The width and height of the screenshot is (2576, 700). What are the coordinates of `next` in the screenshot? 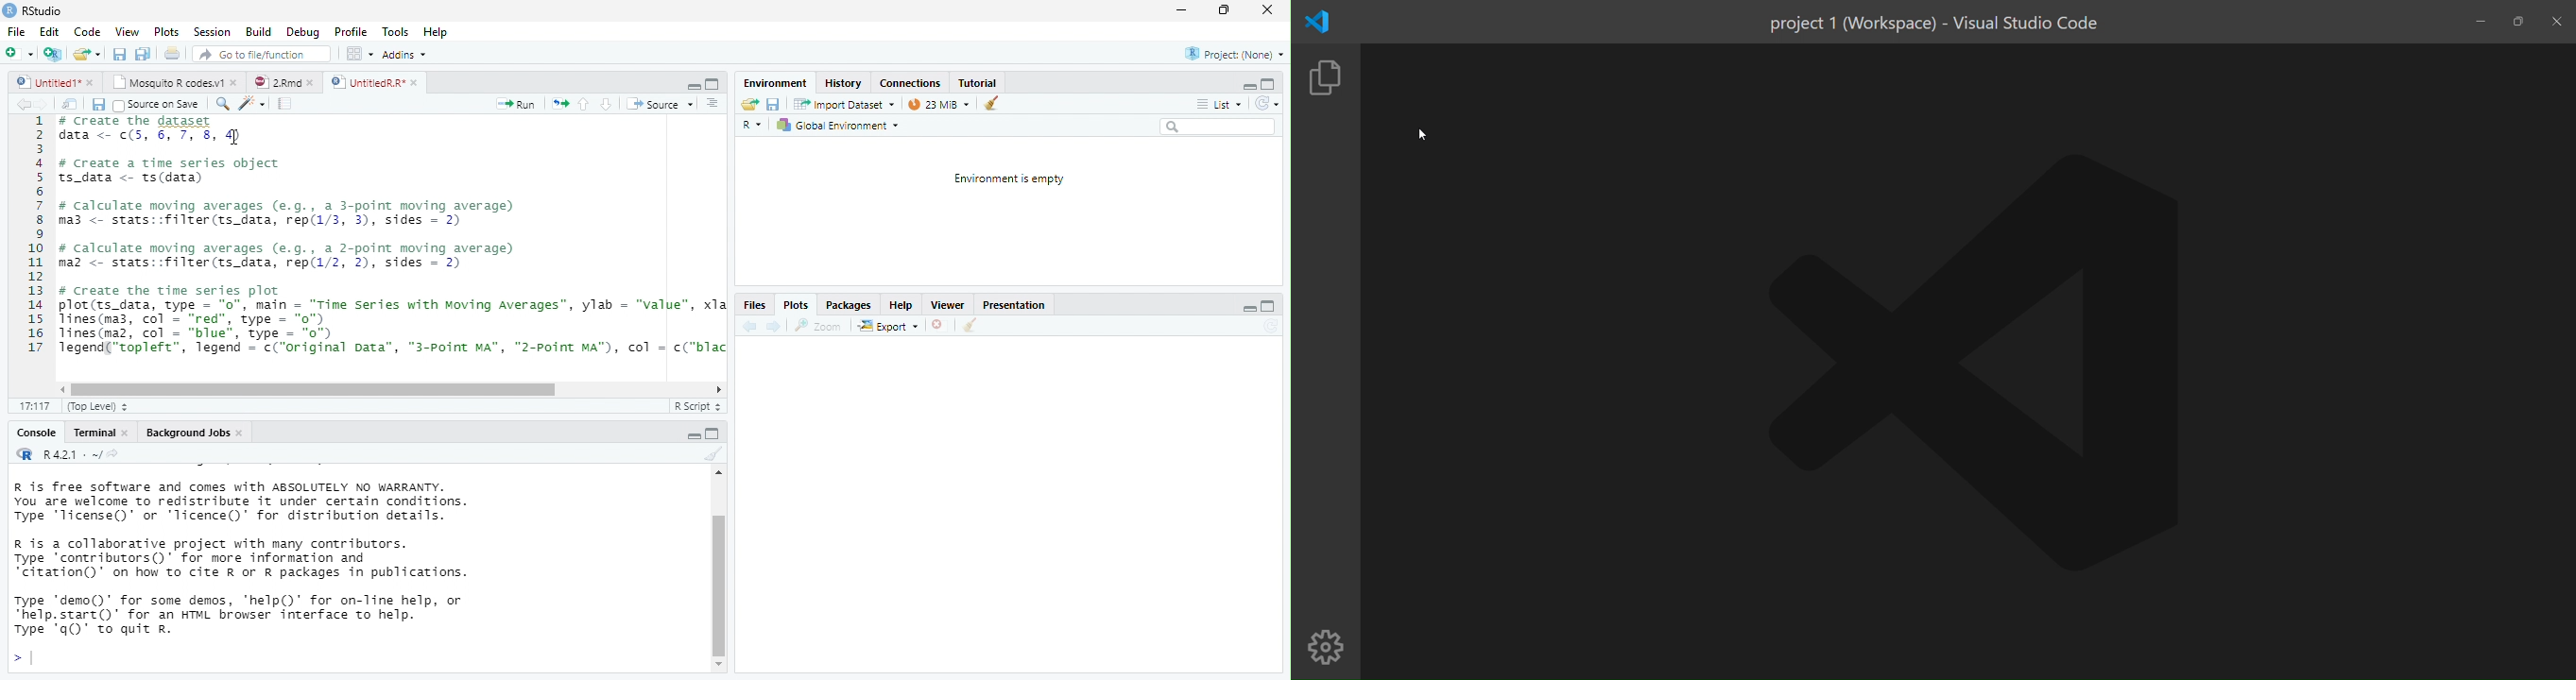 It's located at (774, 326).